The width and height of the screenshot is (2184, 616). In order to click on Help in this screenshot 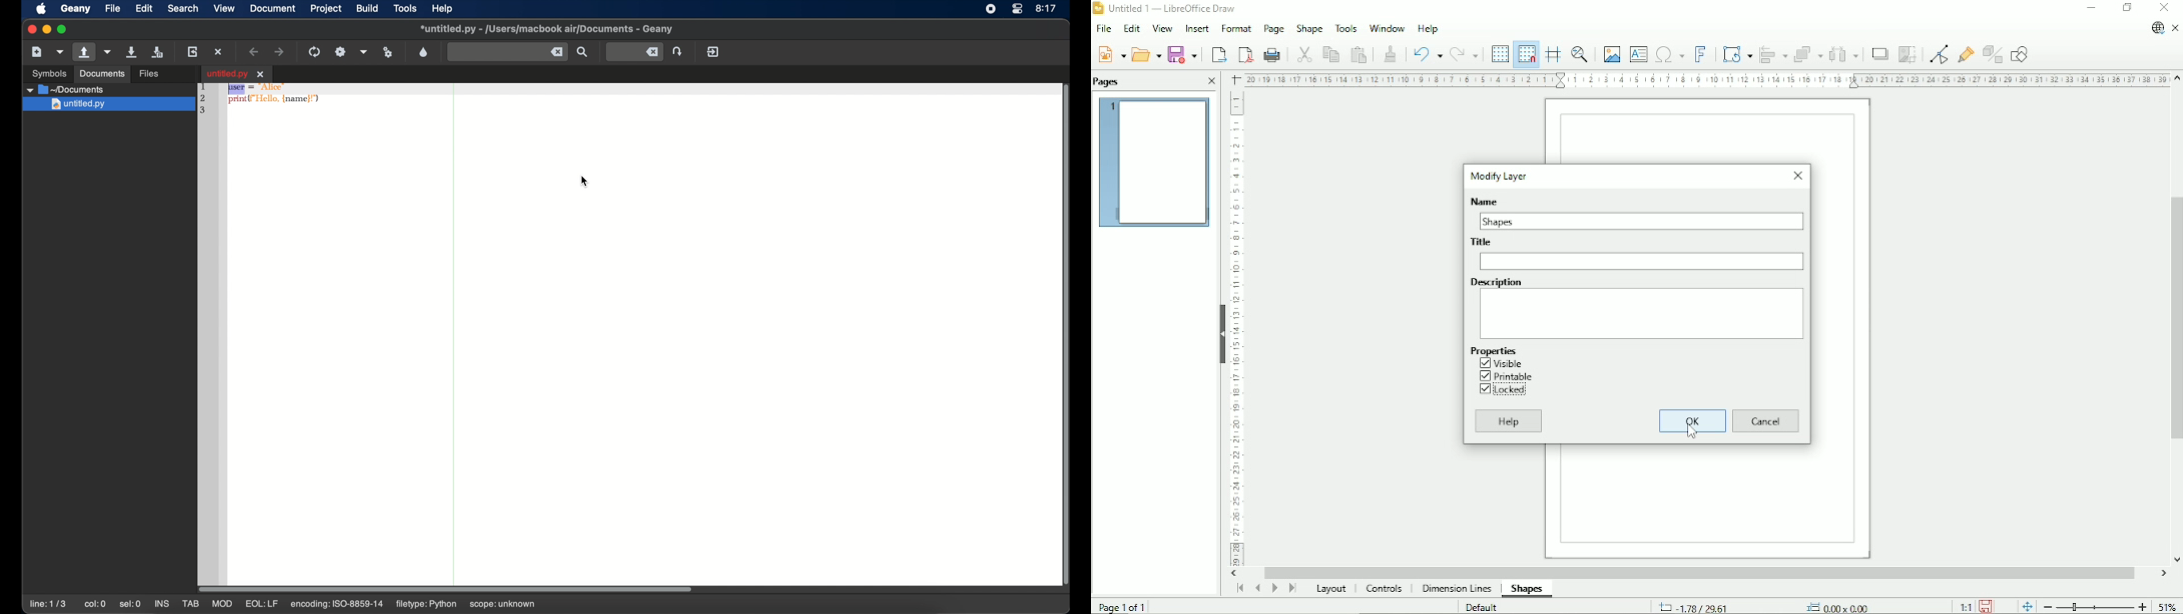, I will do `click(1427, 28)`.